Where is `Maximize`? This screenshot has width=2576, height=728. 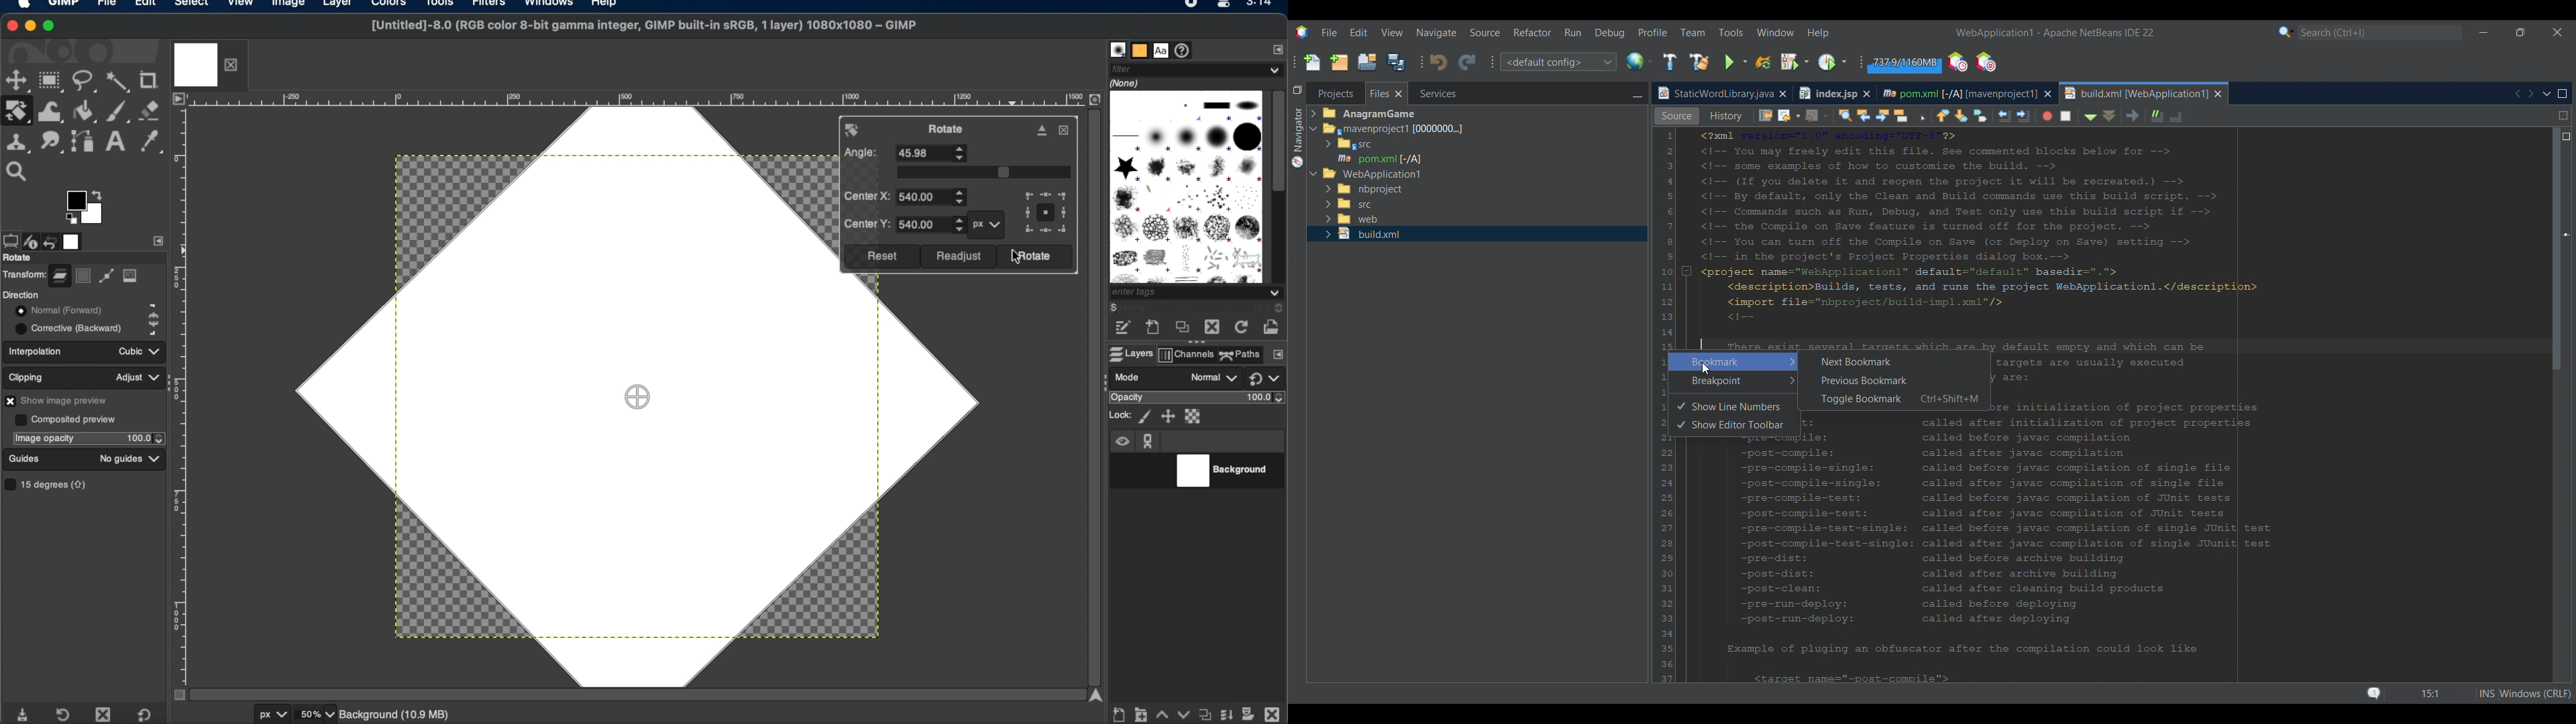 Maximize is located at coordinates (2563, 94).